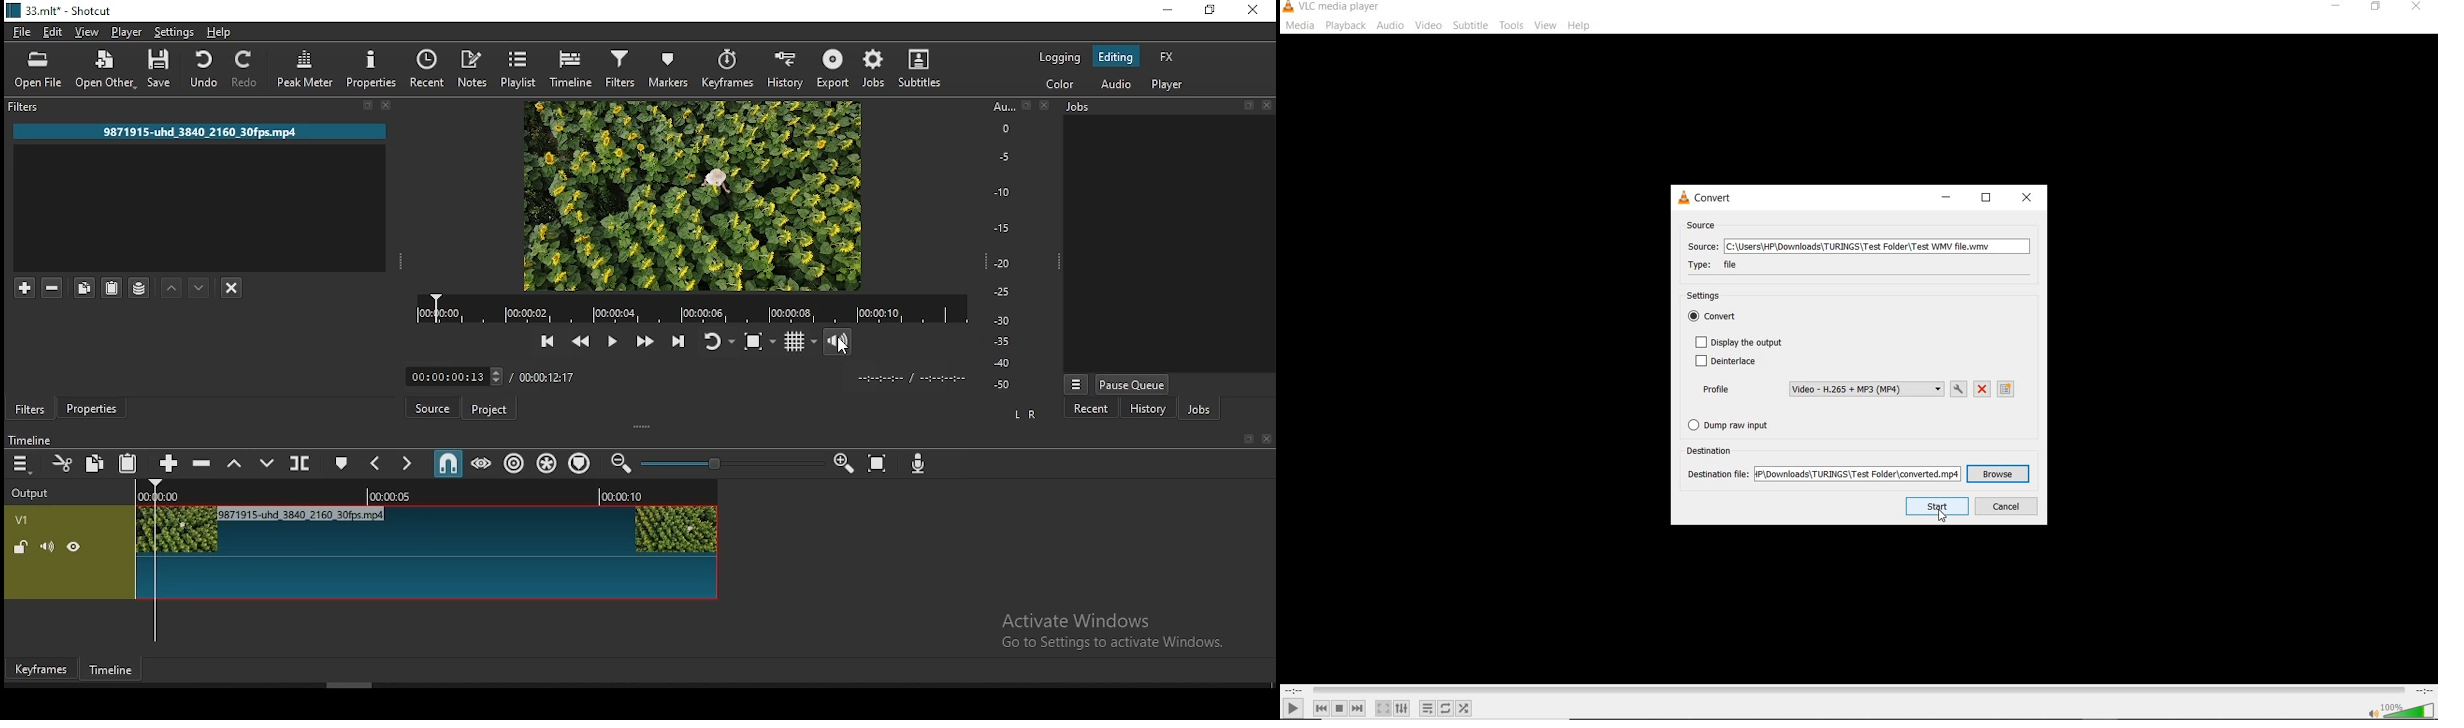 Image resolution: width=2464 pixels, height=728 pixels. Describe the element at coordinates (92, 408) in the screenshot. I see `properties` at that location.